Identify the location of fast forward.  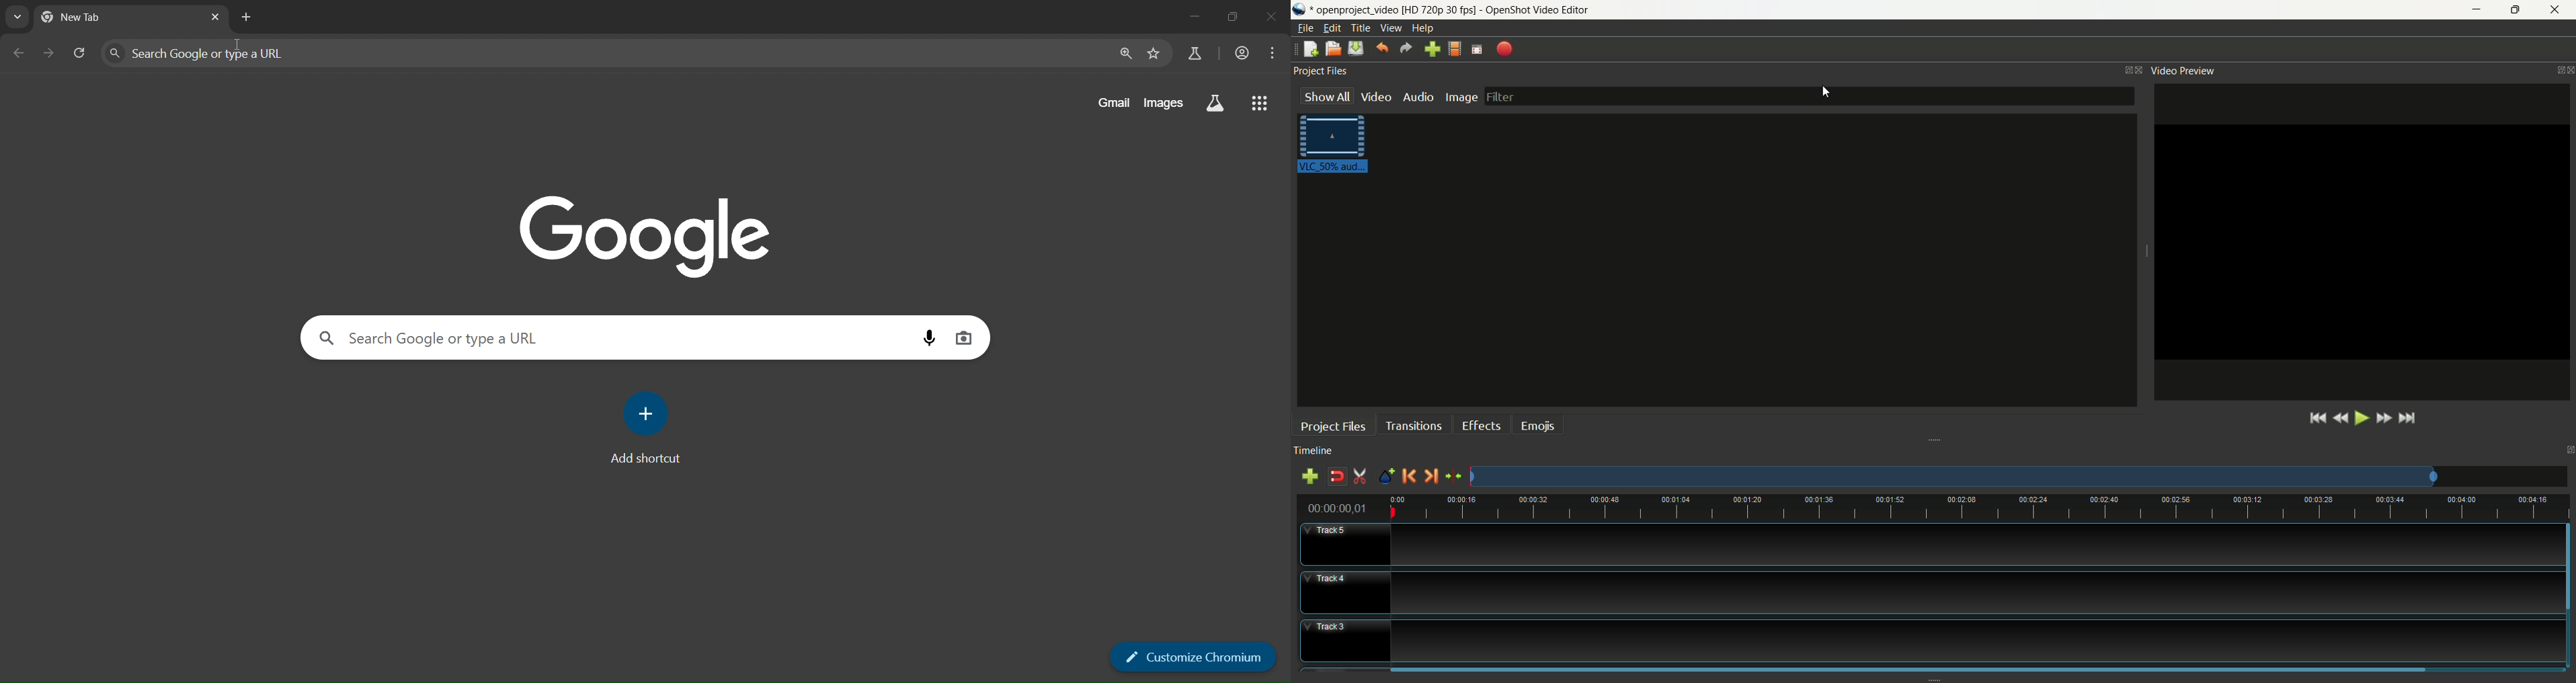
(2387, 420).